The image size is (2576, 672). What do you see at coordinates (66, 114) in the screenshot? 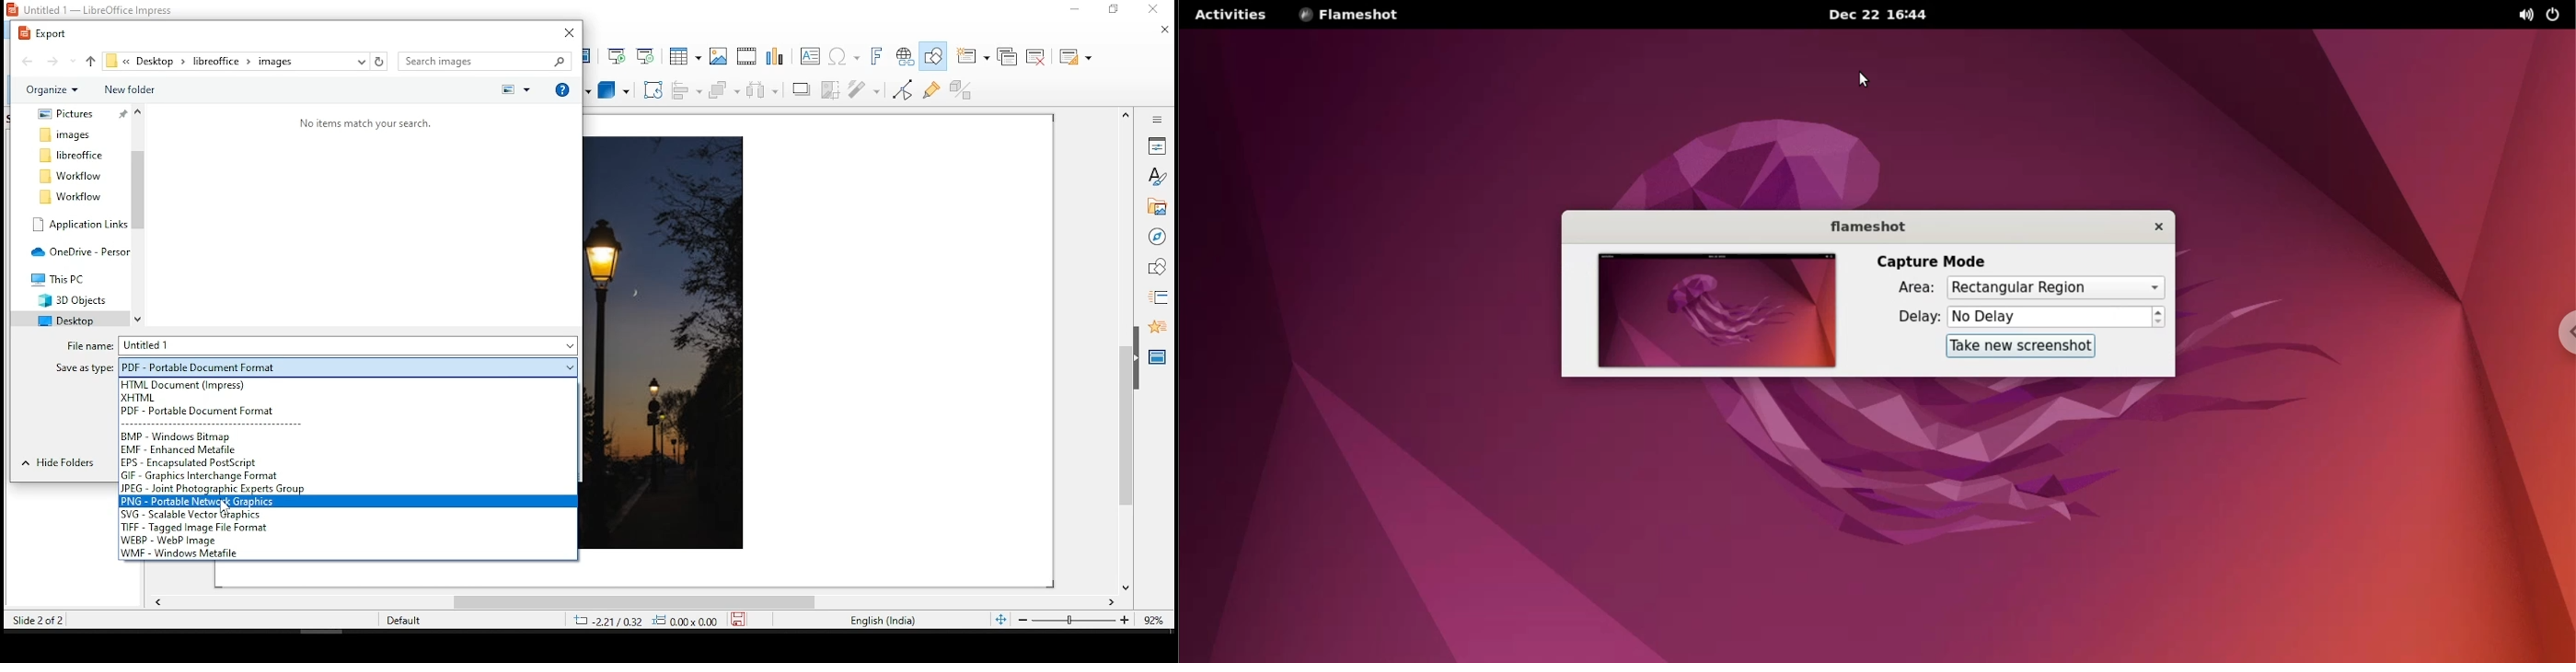
I see `folder` at bounding box center [66, 114].